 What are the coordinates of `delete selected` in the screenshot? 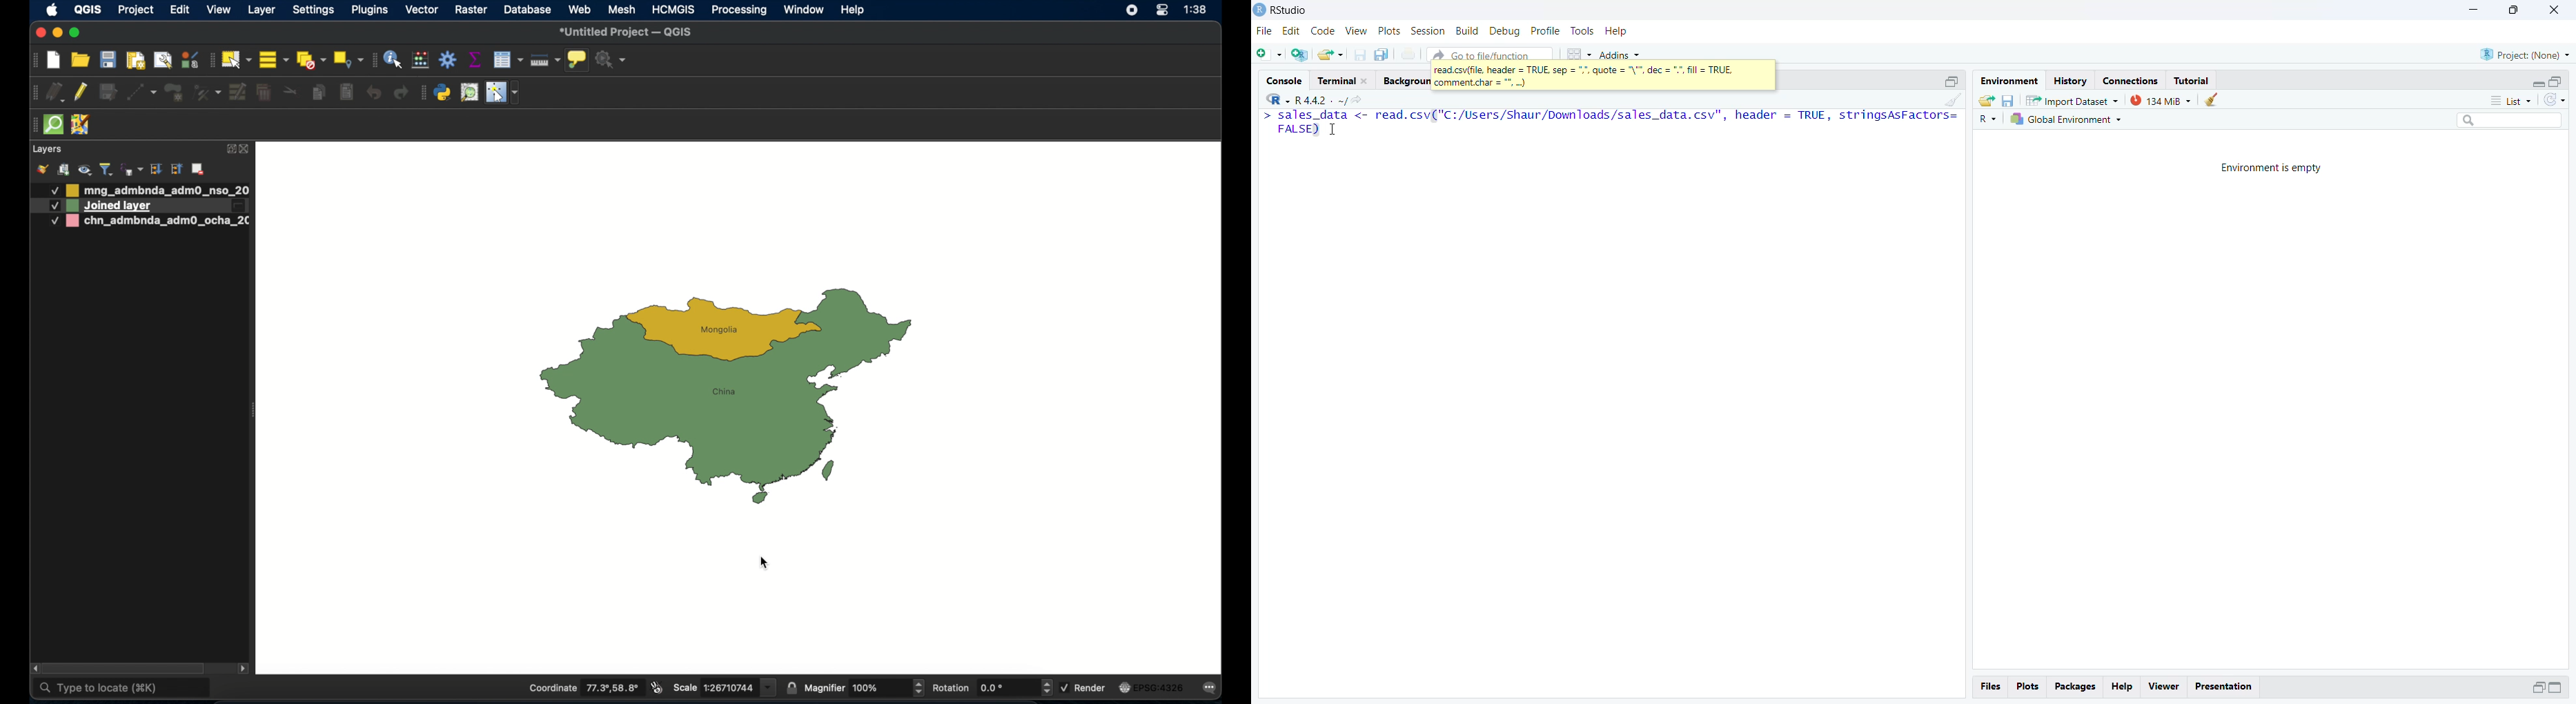 It's located at (264, 93).